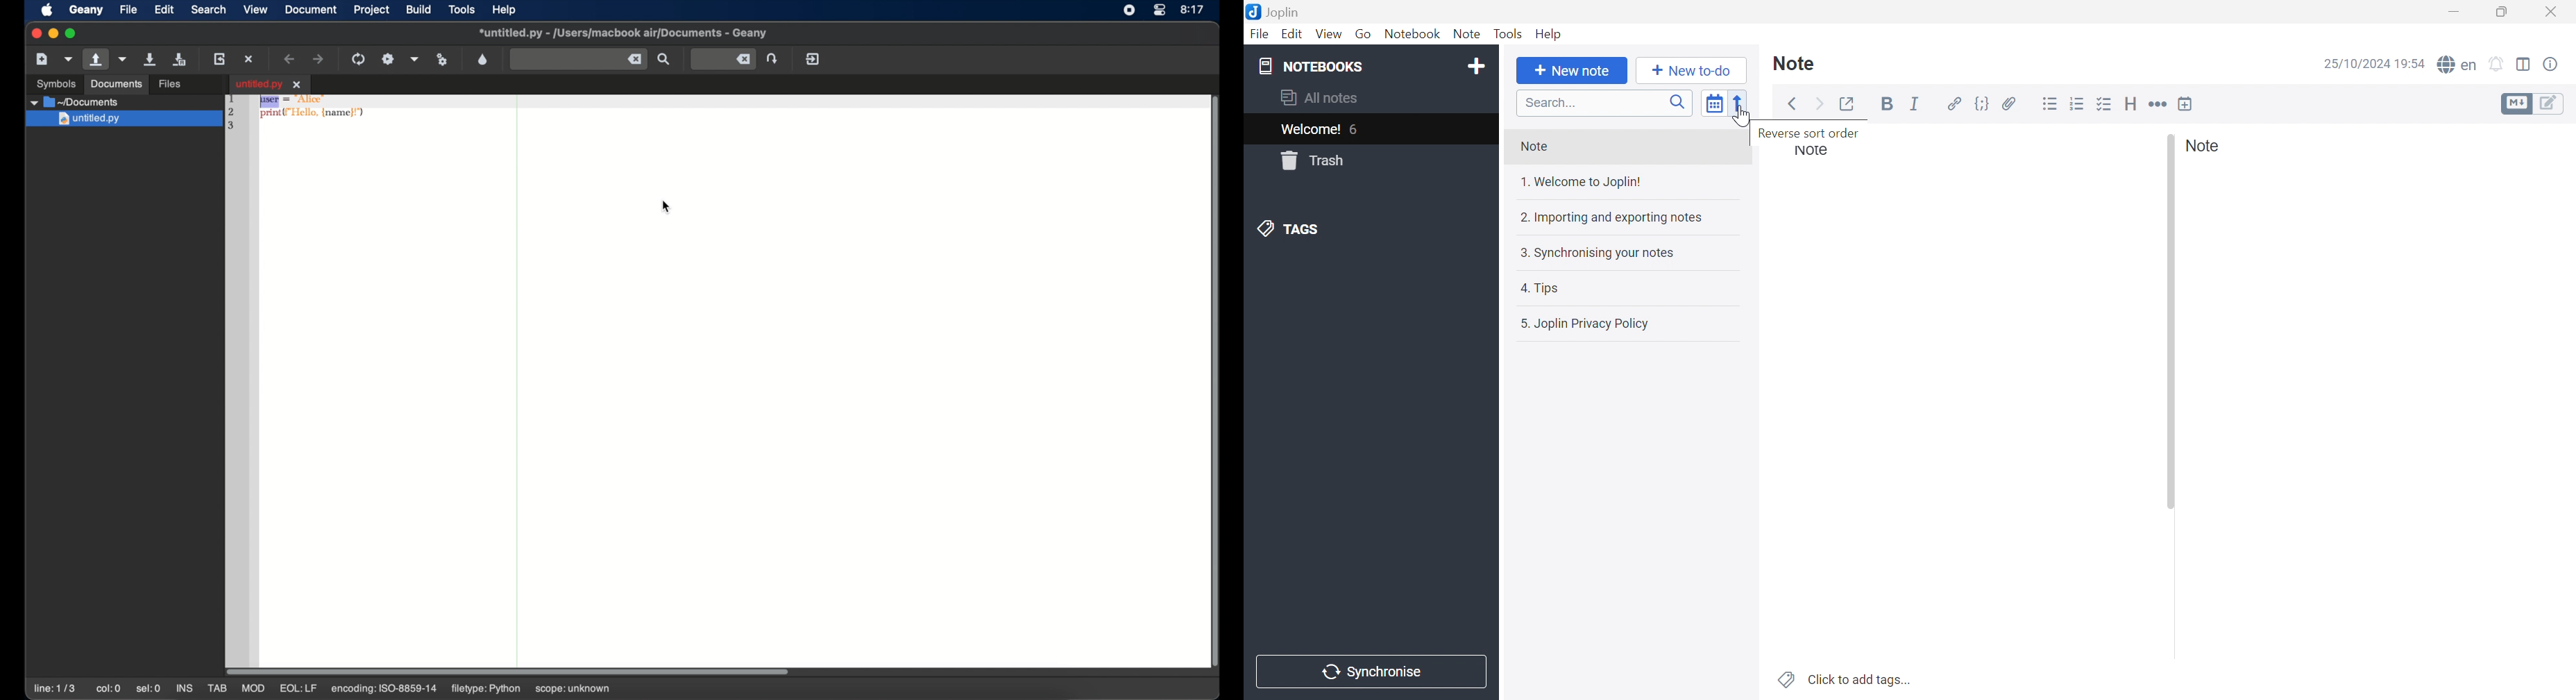  What do you see at coordinates (1786, 678) in the screenshot?
I see `Tags` at bounding box center [1786, 678].